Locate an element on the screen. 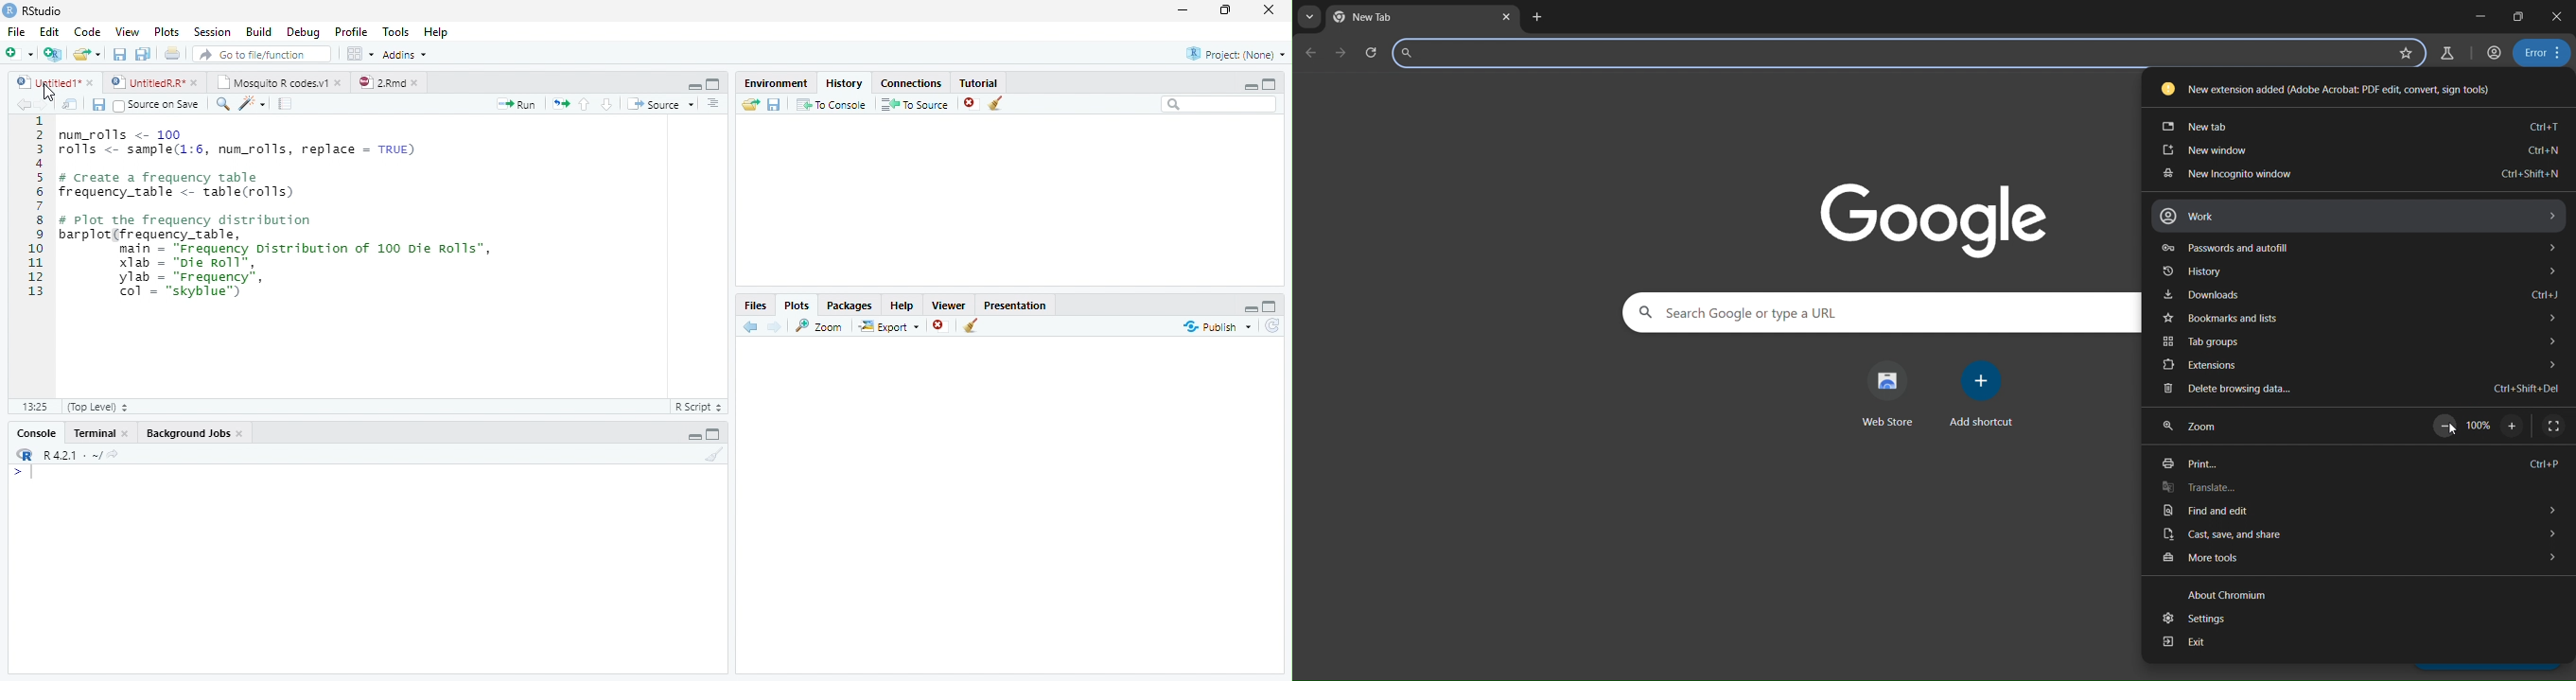 Image resolution: width=2576 pixels, height=700 pixels. search tabs is located at coordinates (1312, 19).